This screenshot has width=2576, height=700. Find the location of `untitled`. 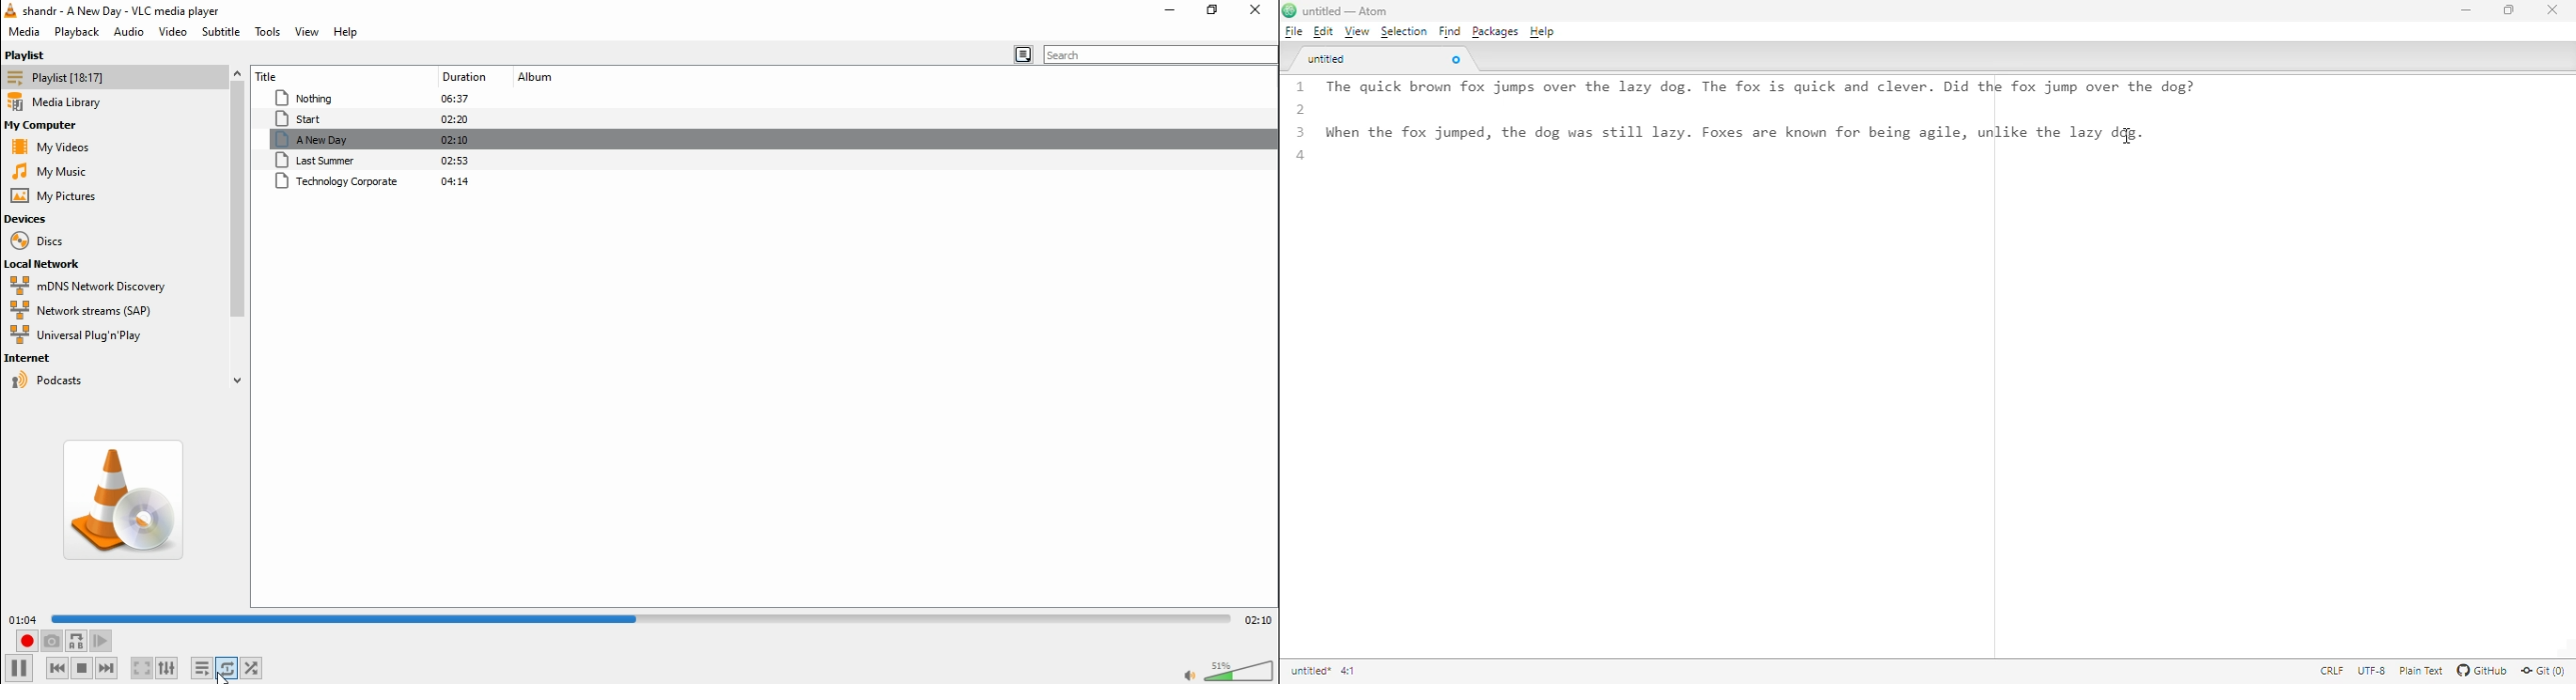

untitled is located at coordinates (1329, 60).